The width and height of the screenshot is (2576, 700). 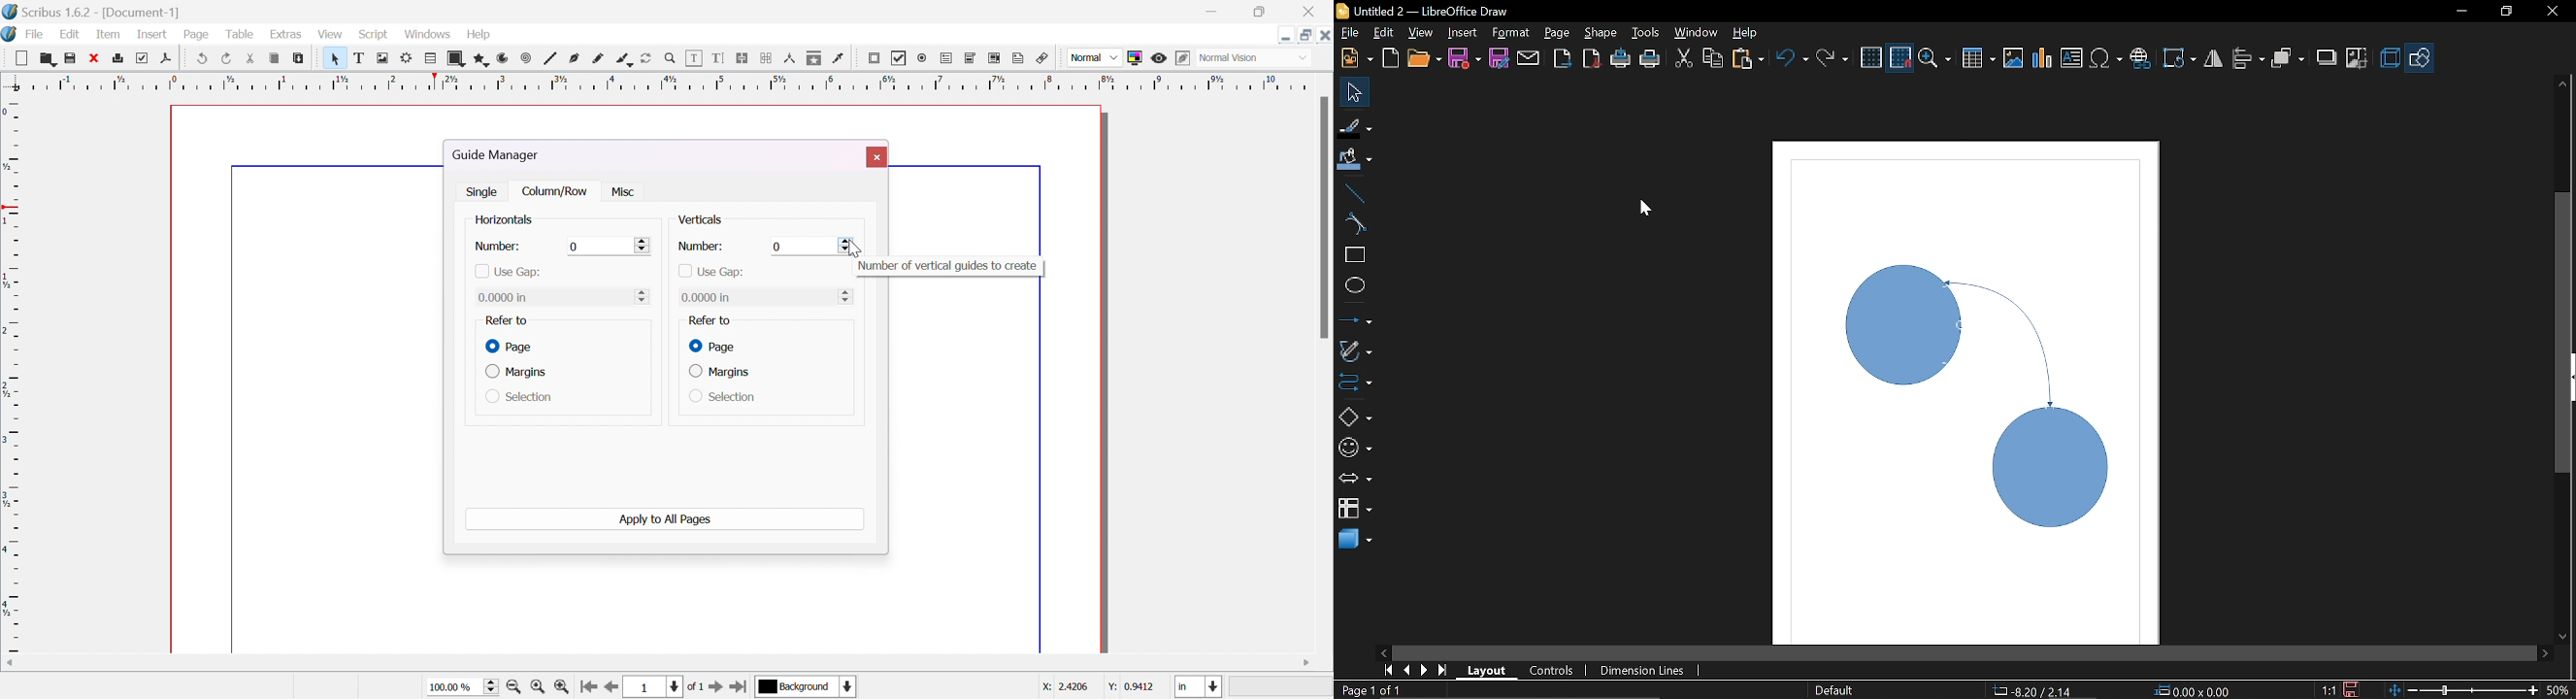 I want to click on Msc, so click(x=621, y=192).